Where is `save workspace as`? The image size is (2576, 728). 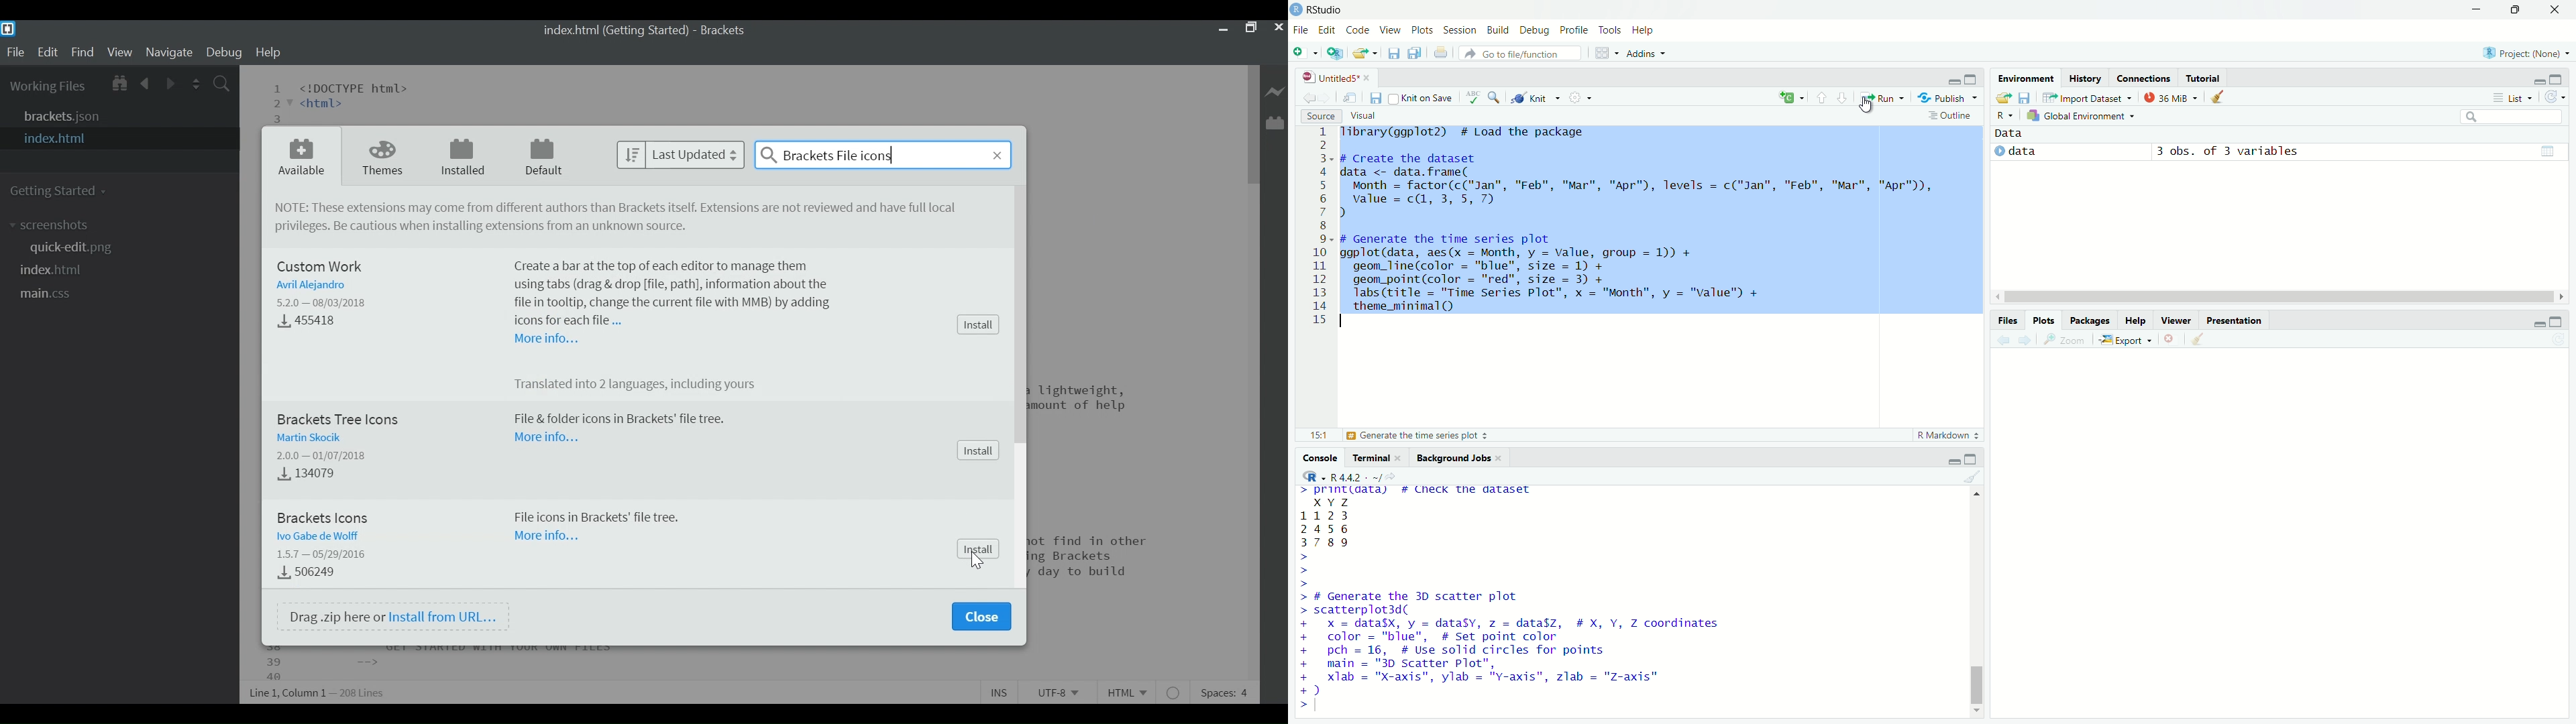 save workspace as is located at coordinates (2027, 98).